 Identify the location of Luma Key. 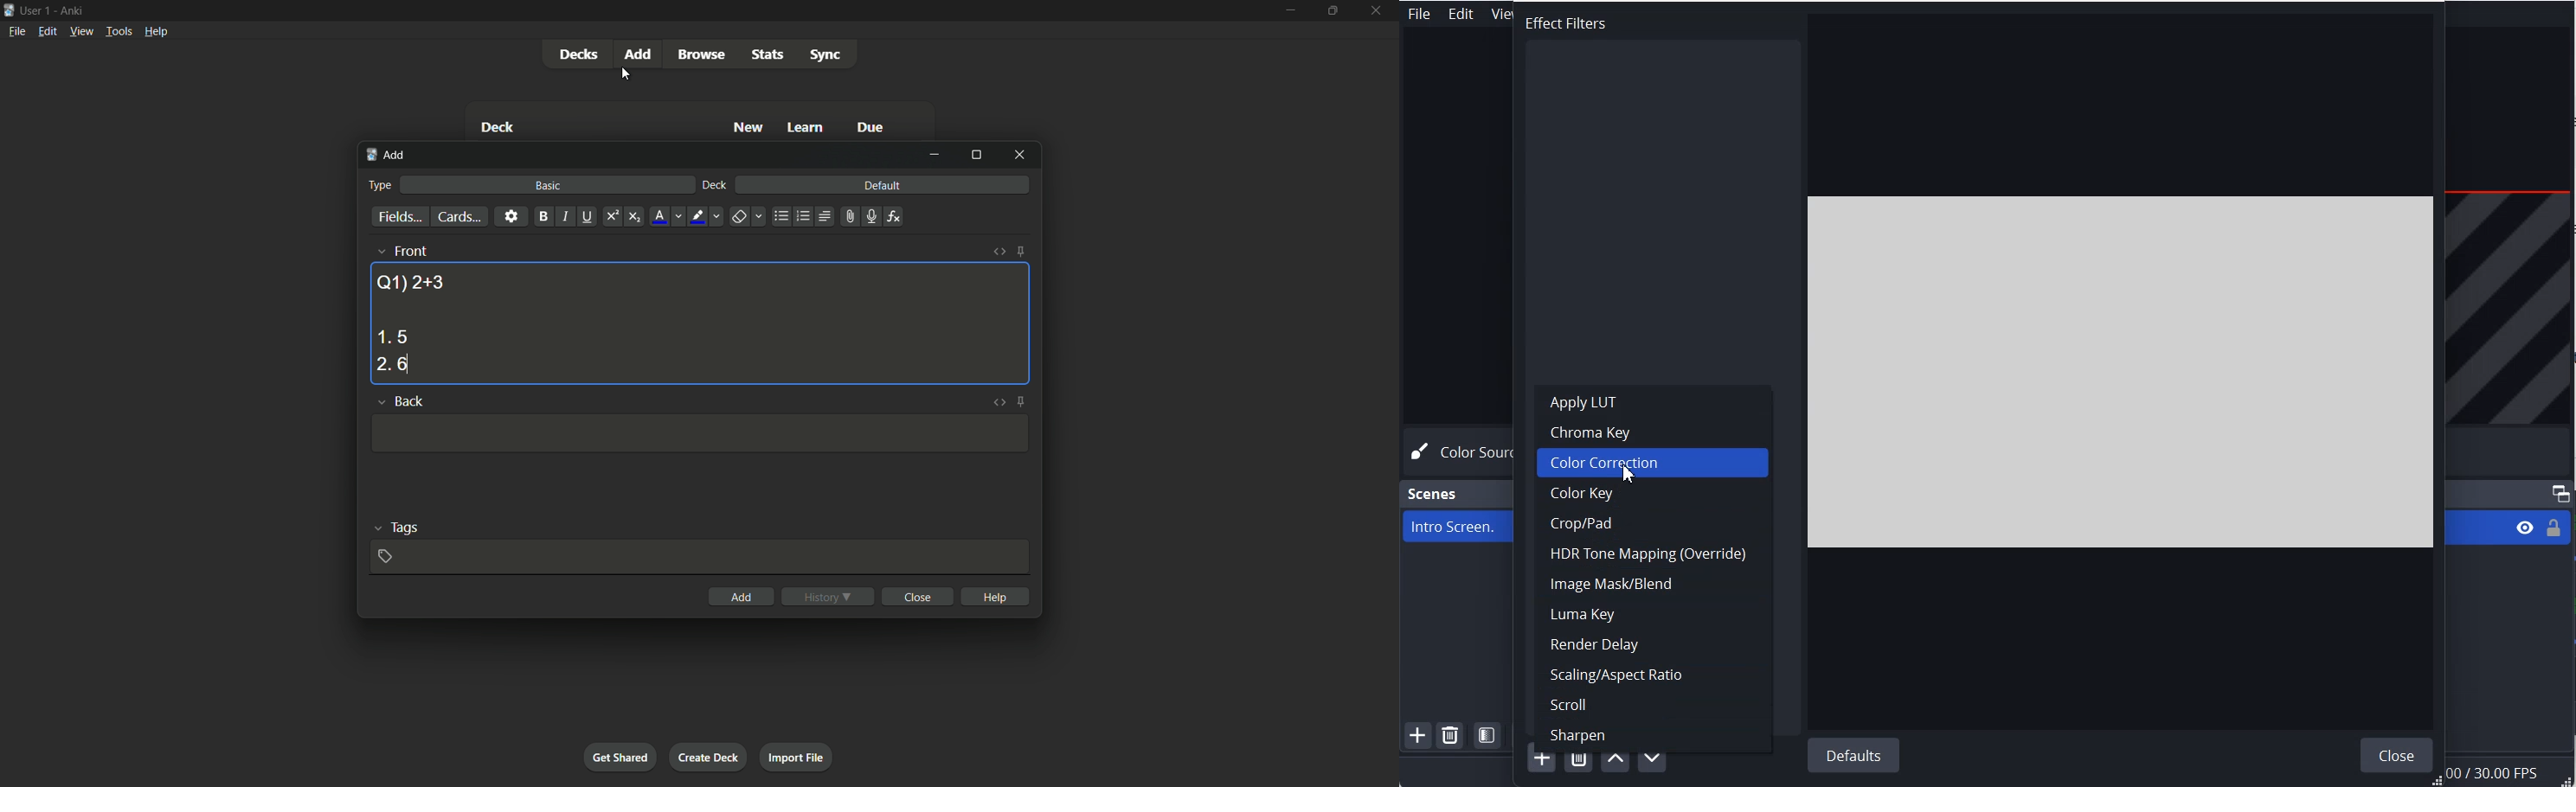
(1652, 614).